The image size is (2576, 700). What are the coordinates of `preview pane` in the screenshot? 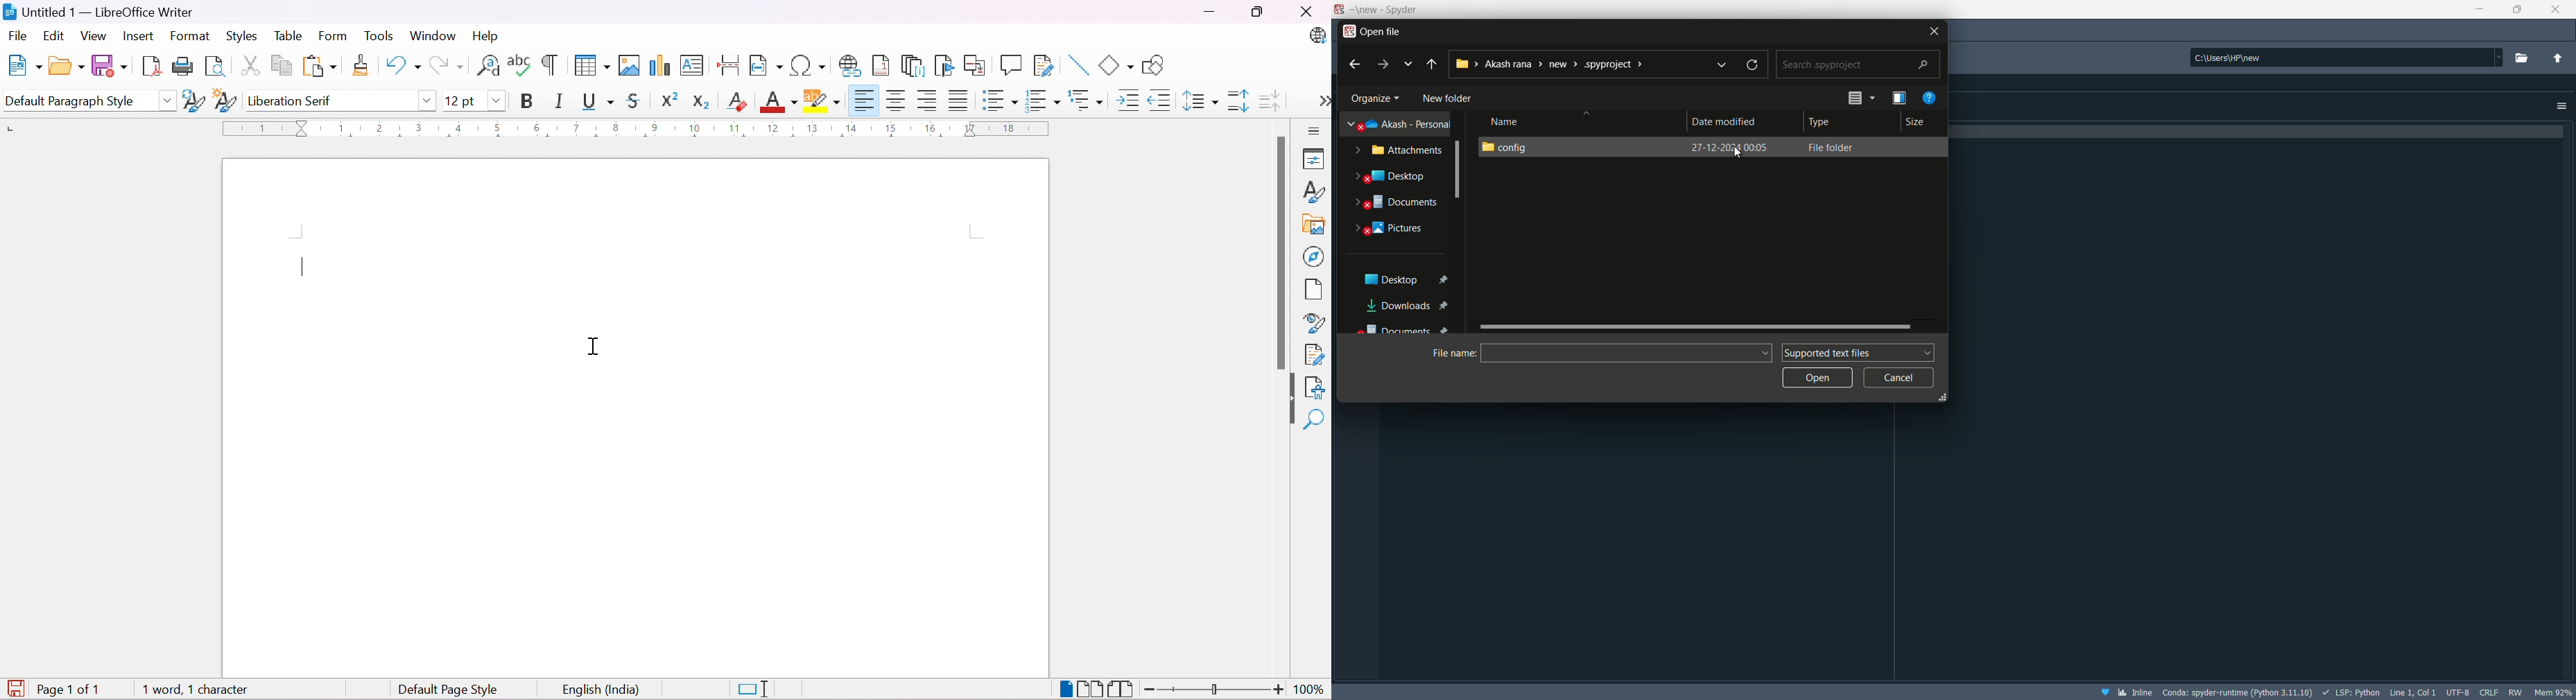 It's located at (1900, 98).